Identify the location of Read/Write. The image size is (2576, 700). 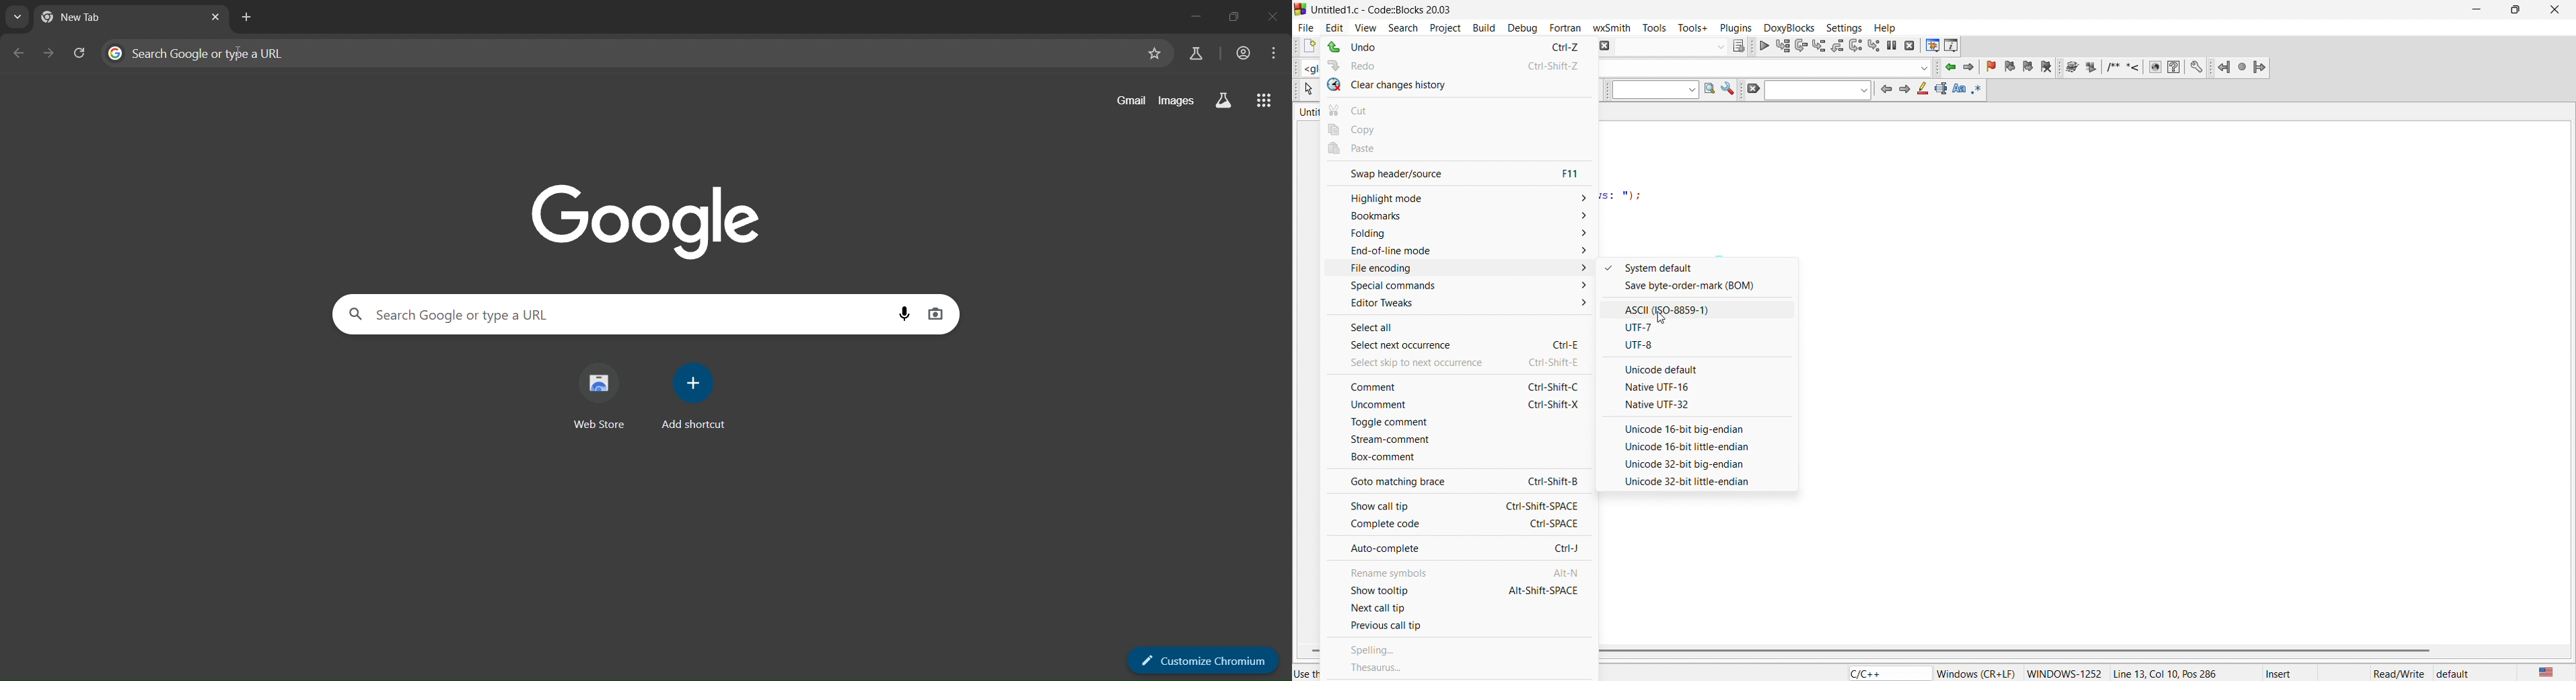
(2399, 674).